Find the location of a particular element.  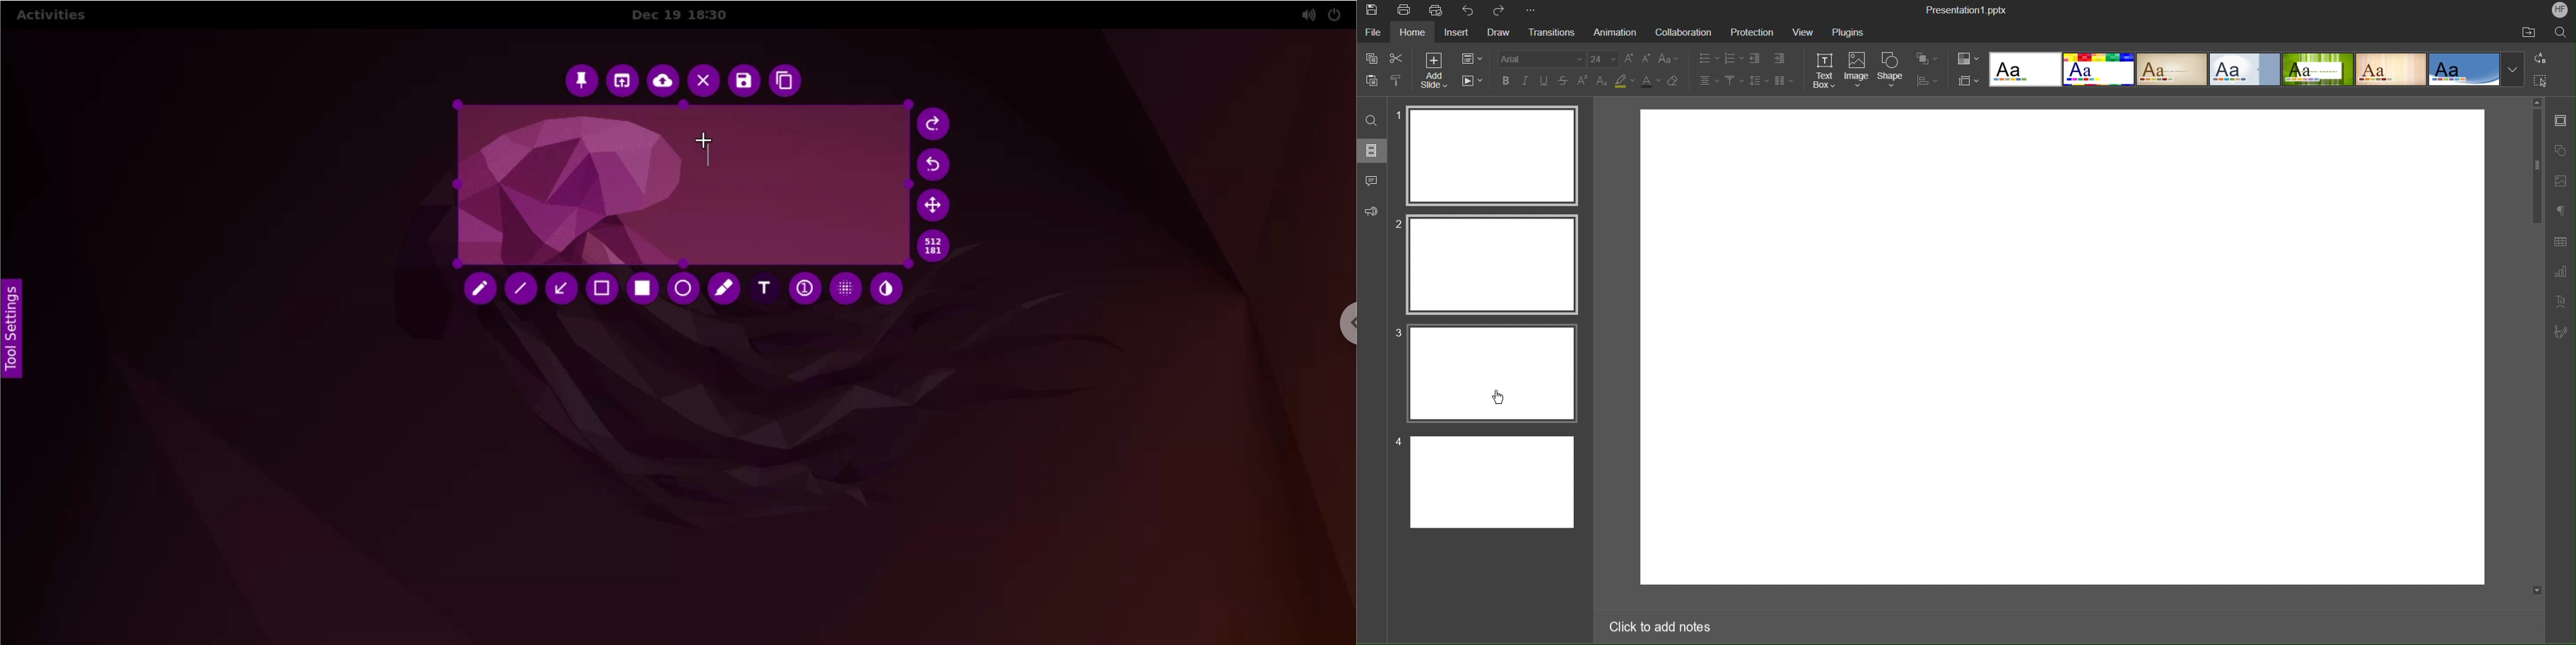

Shape Settings is located at coordinates (2561, 150).